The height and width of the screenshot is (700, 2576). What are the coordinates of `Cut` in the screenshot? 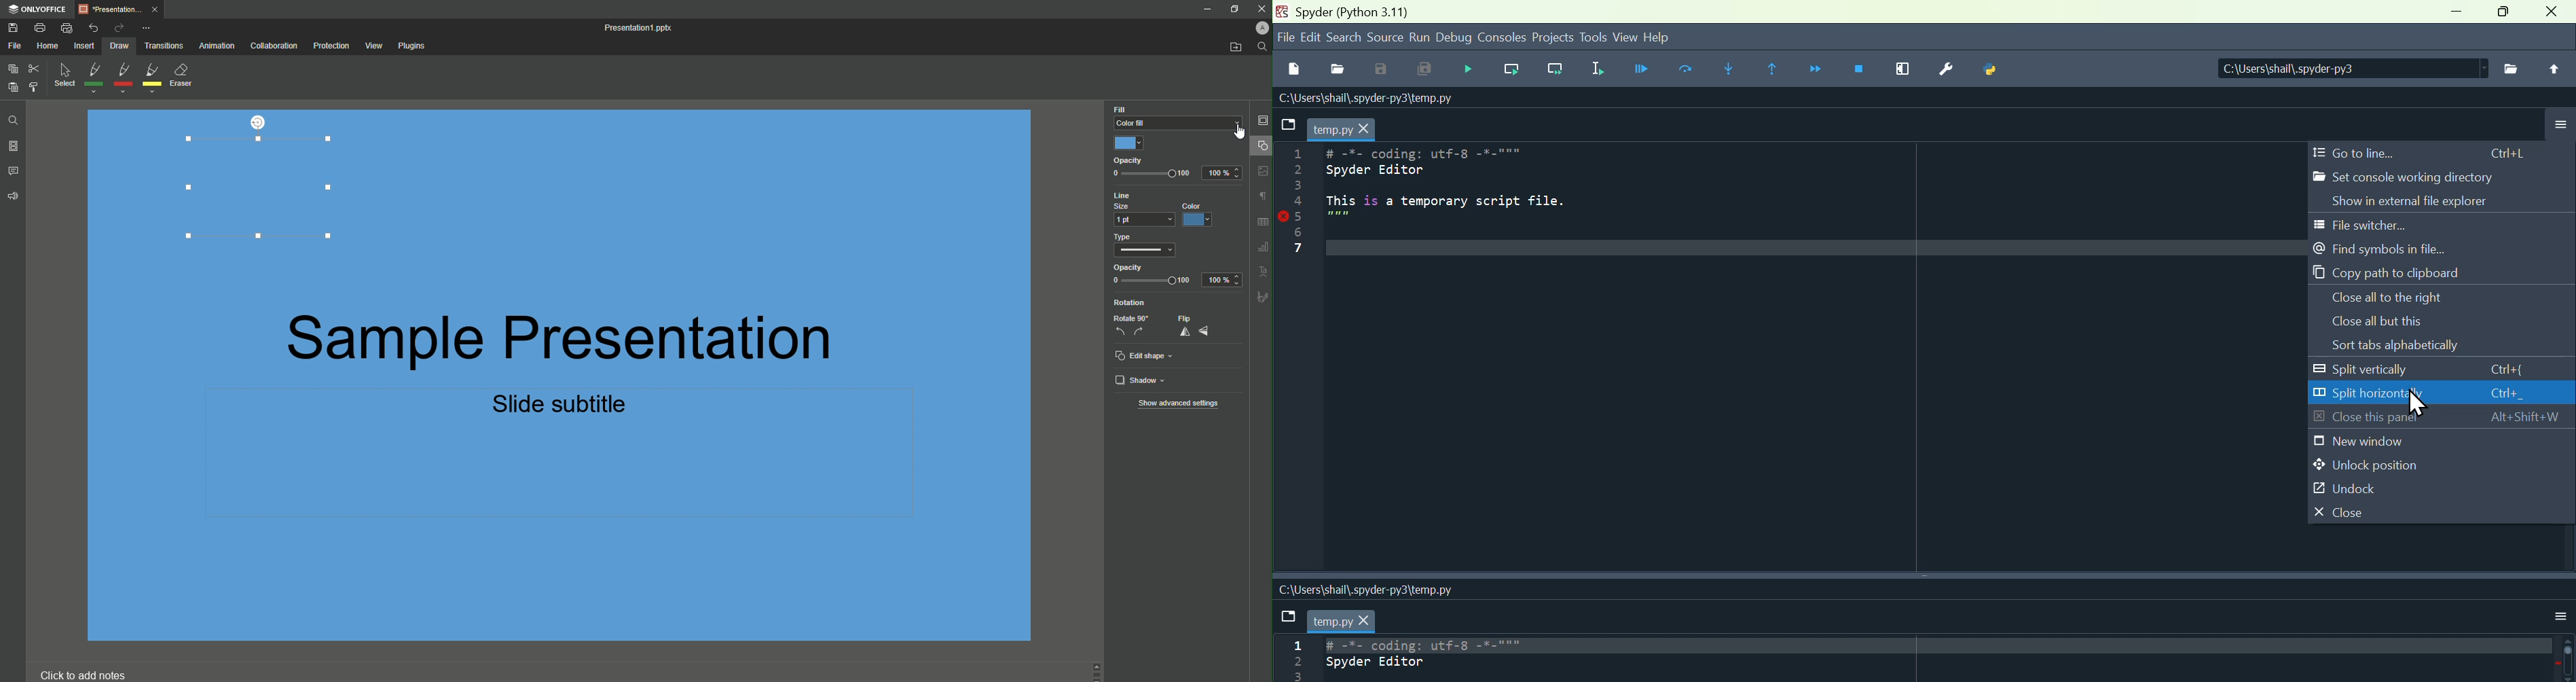 It's located at (33, 68).